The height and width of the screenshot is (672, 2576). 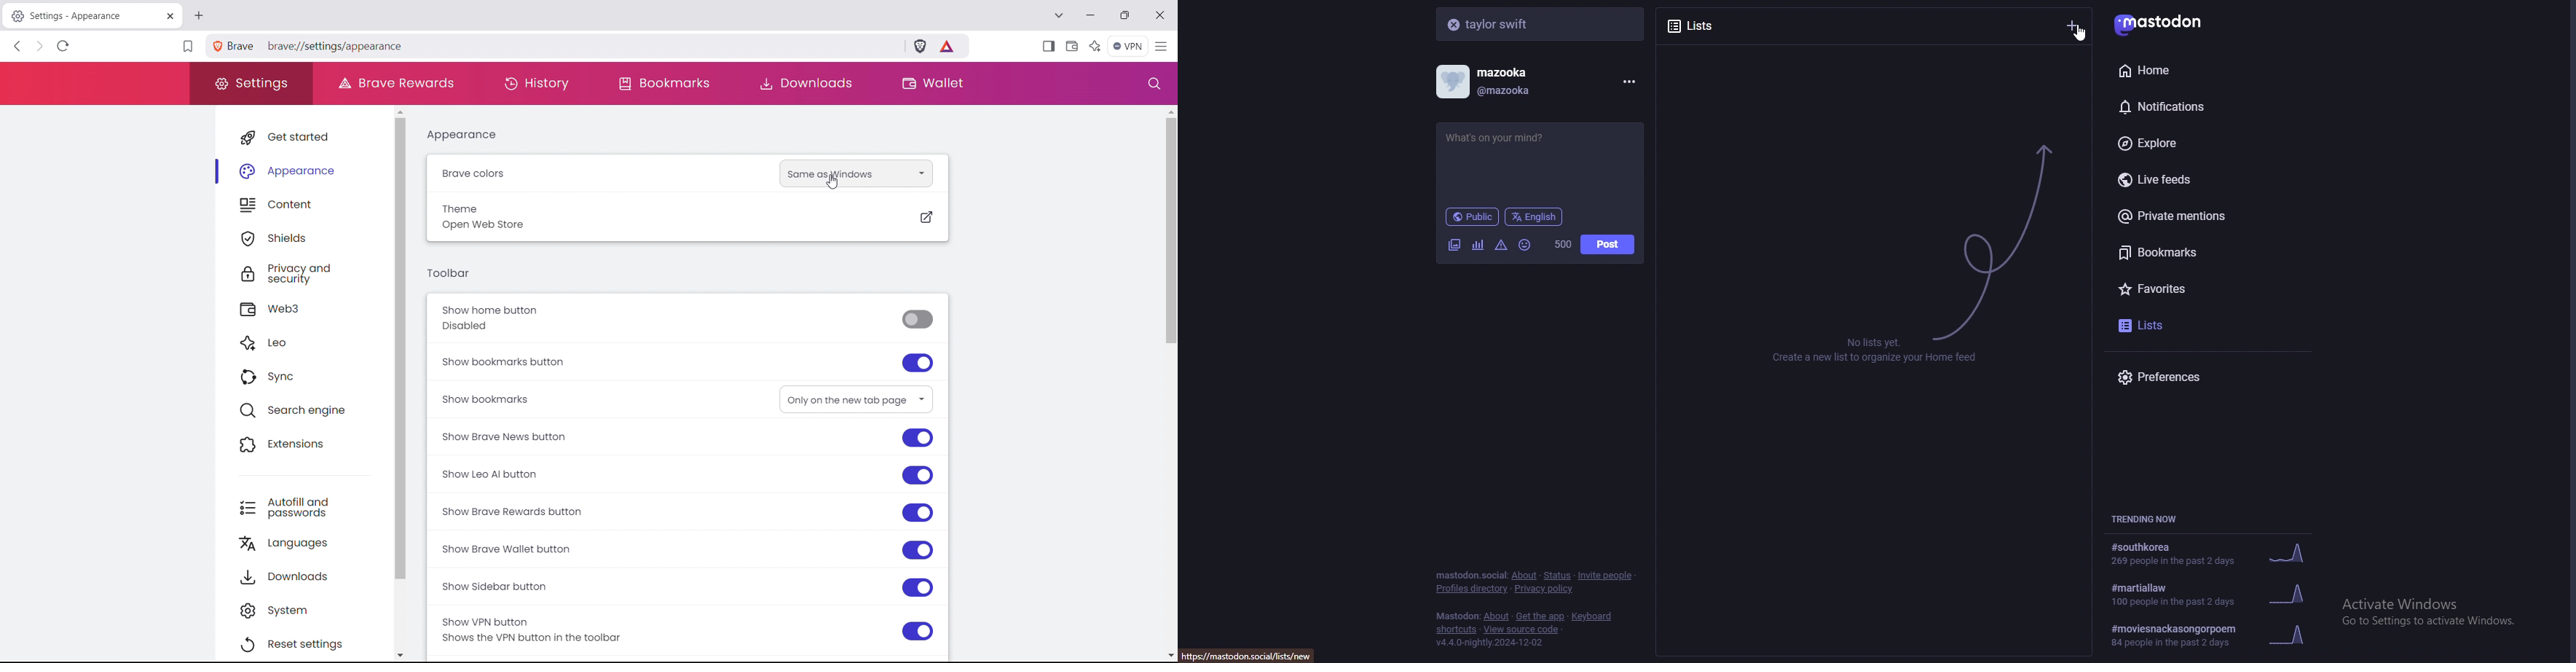 What do you see at coordinates (1594, 616) in the screenshot?
I see `keyboard` at bounding box center [1594, 616].